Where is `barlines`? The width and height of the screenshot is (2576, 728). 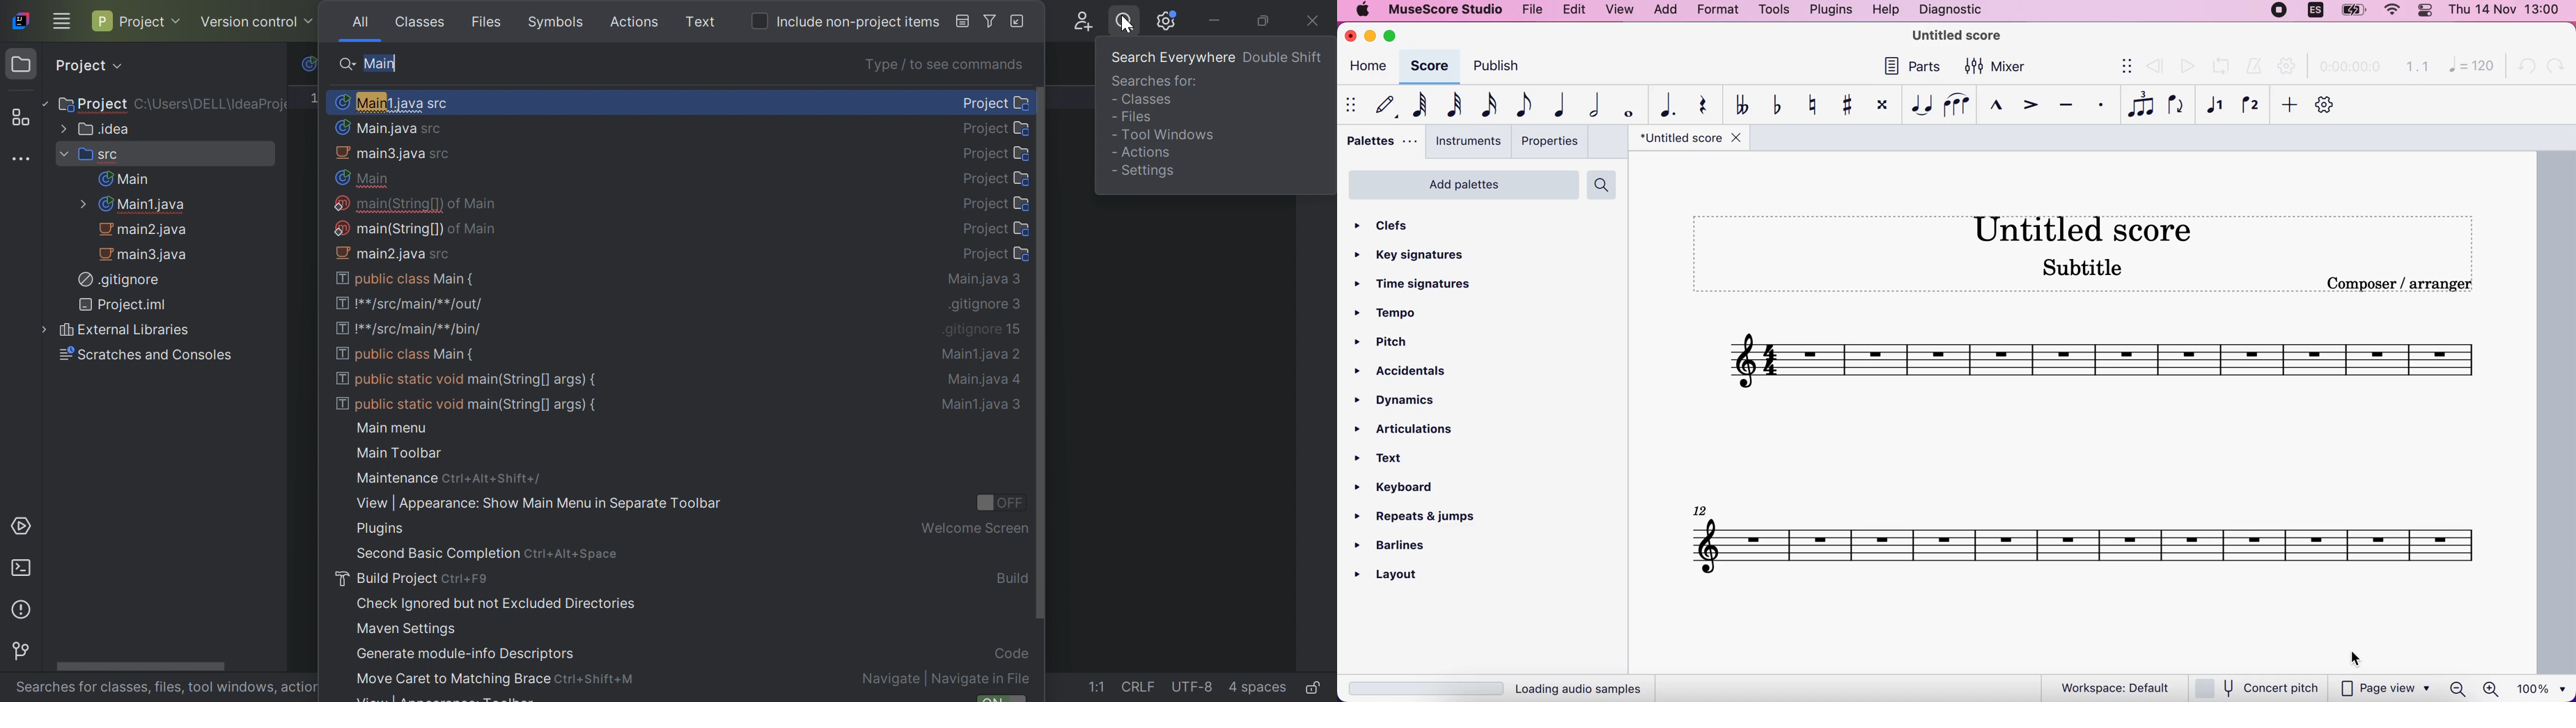
barlines is located at coordinates (1391, 547).